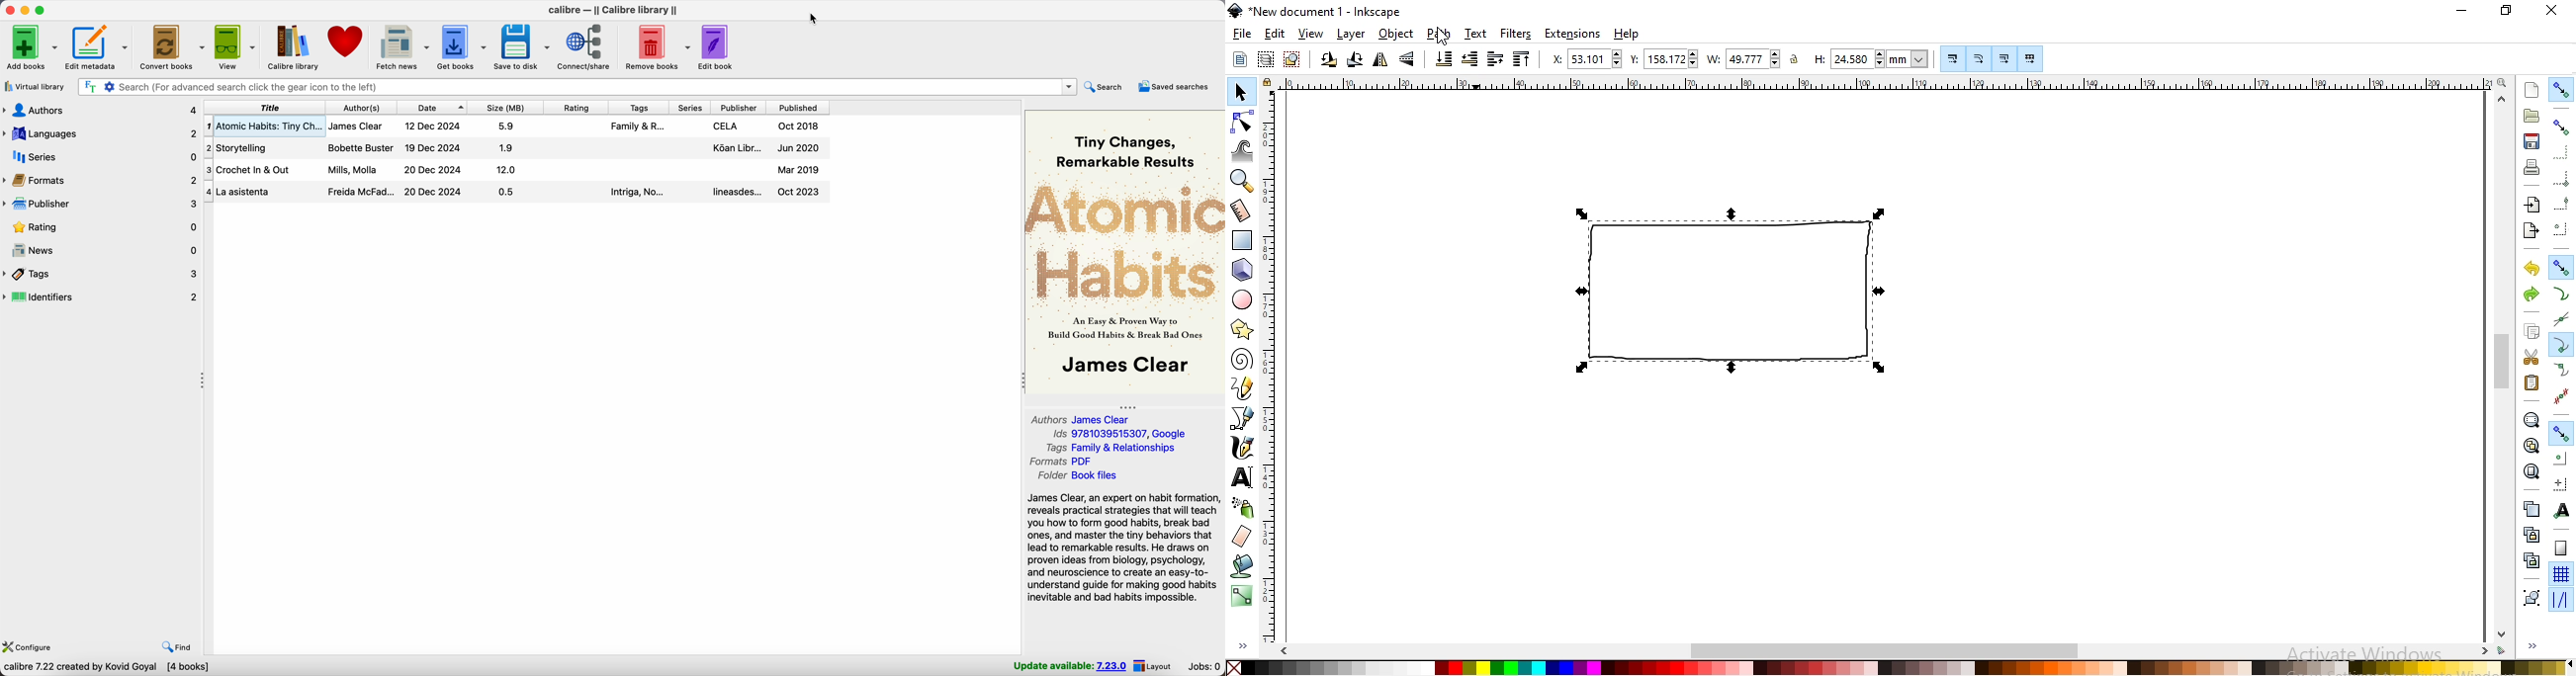  I want to click on close Calibre, so click(8, 11).